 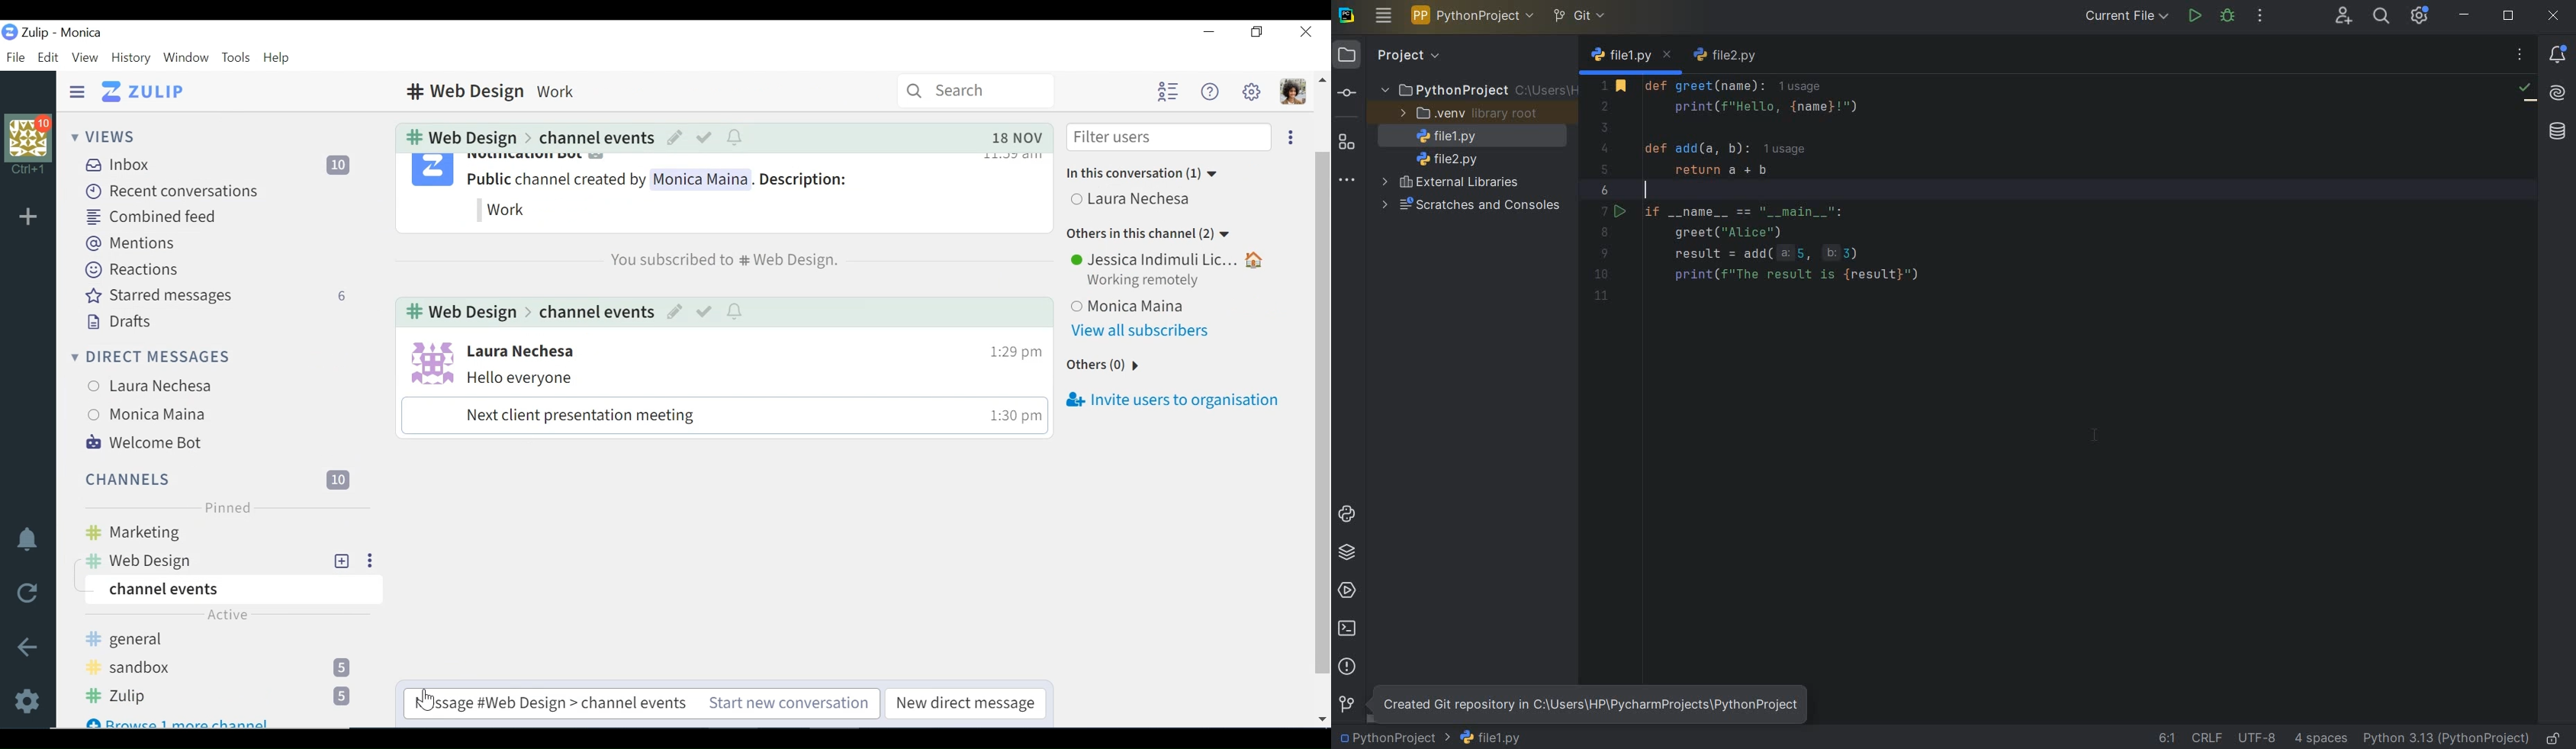 I want to click on Recent conversations, so click(x=173, y=191).